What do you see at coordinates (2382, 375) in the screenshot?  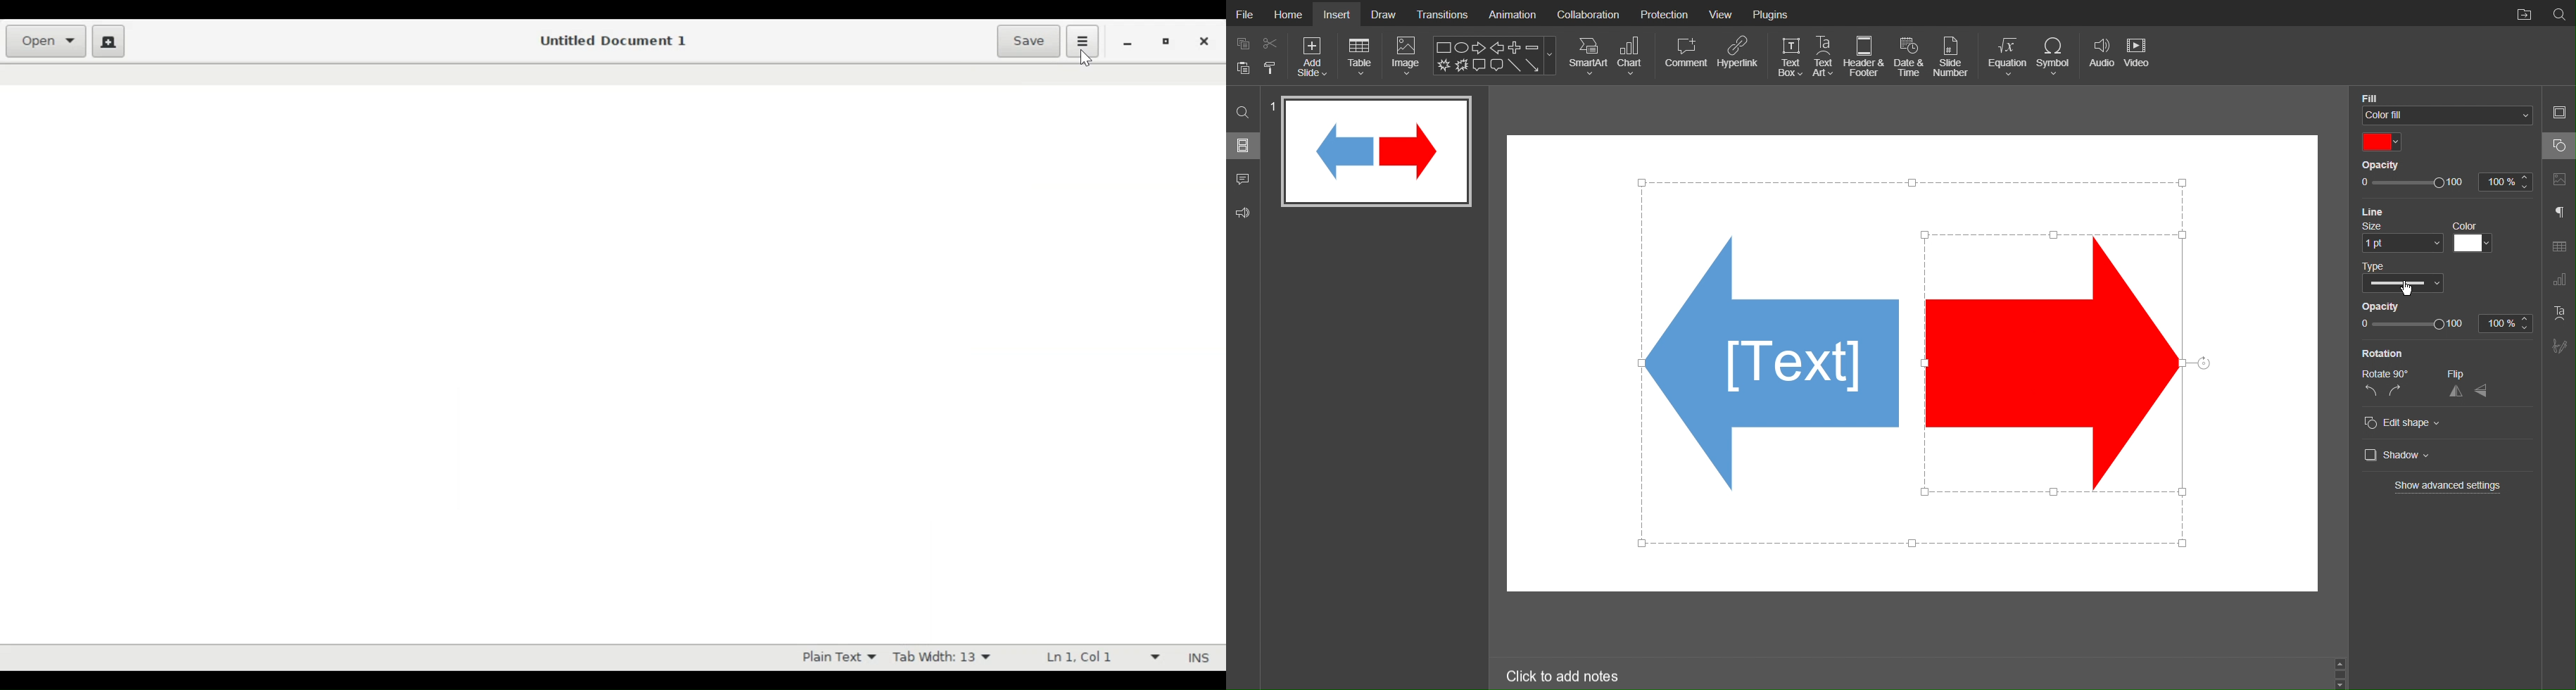 I see `Rotate 90` at bounding box center [2382, 375].